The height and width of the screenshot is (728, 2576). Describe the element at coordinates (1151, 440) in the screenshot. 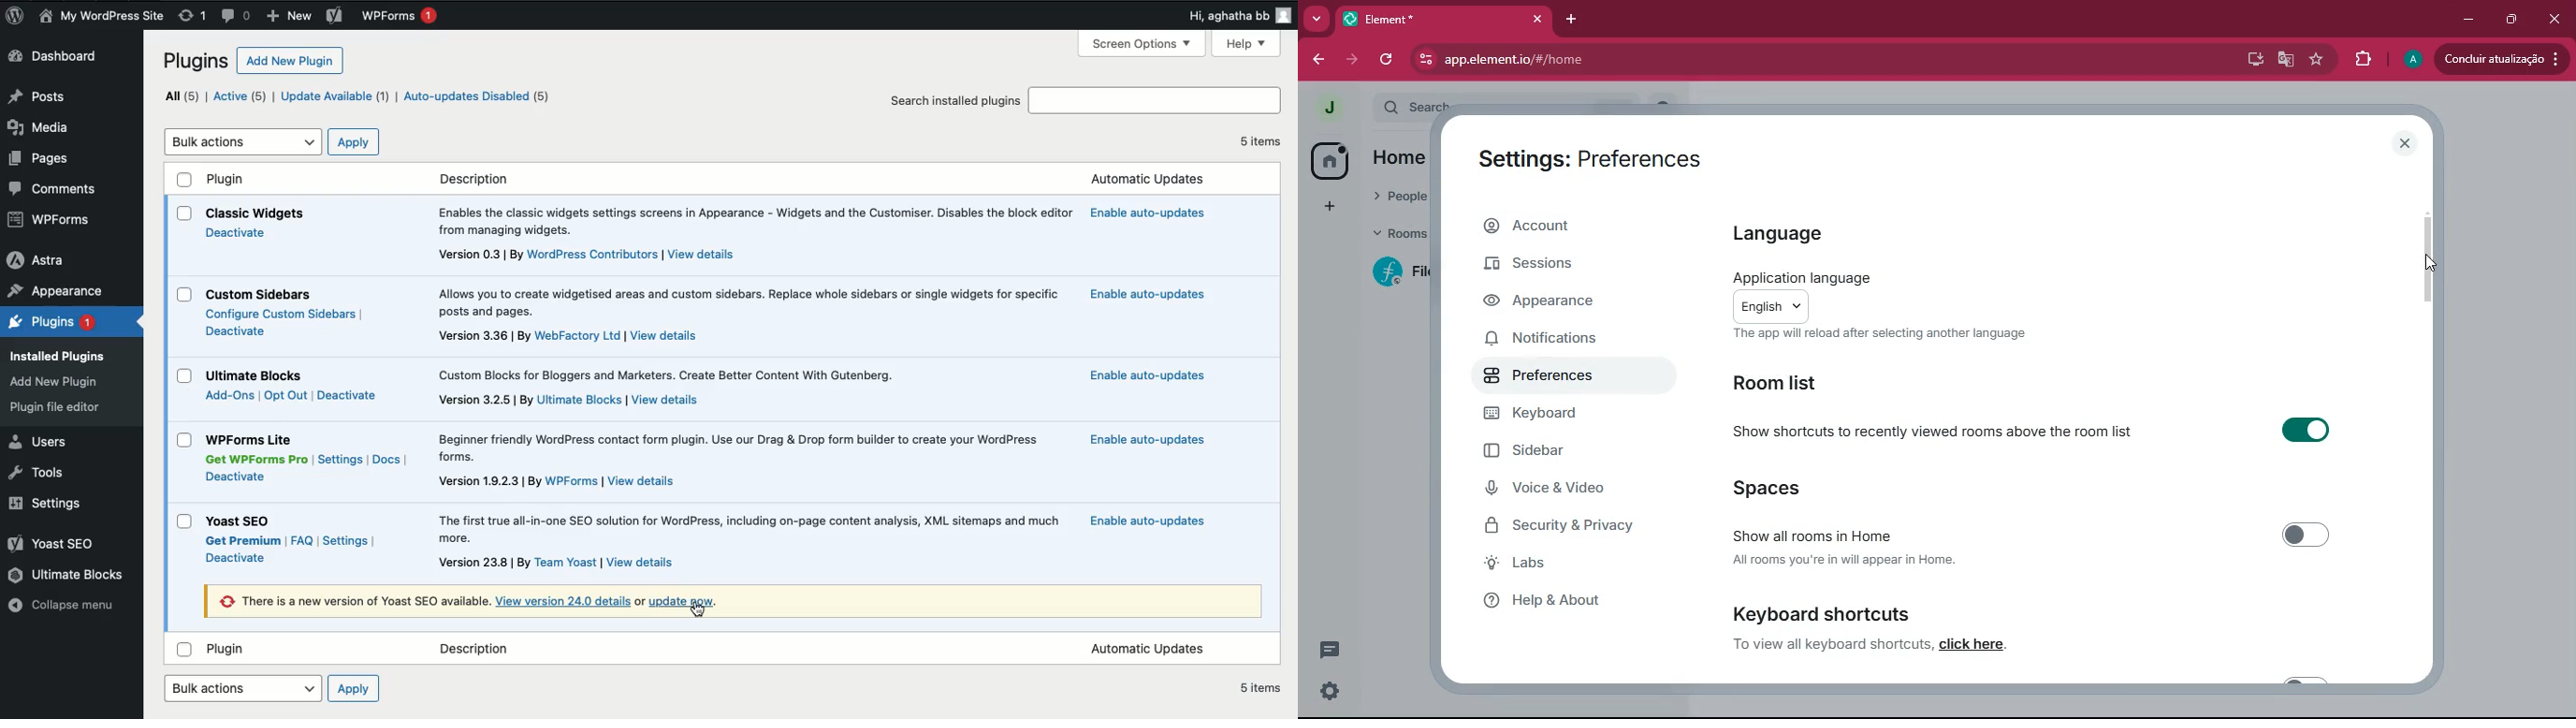

I see `Enable auto updates` at that location.